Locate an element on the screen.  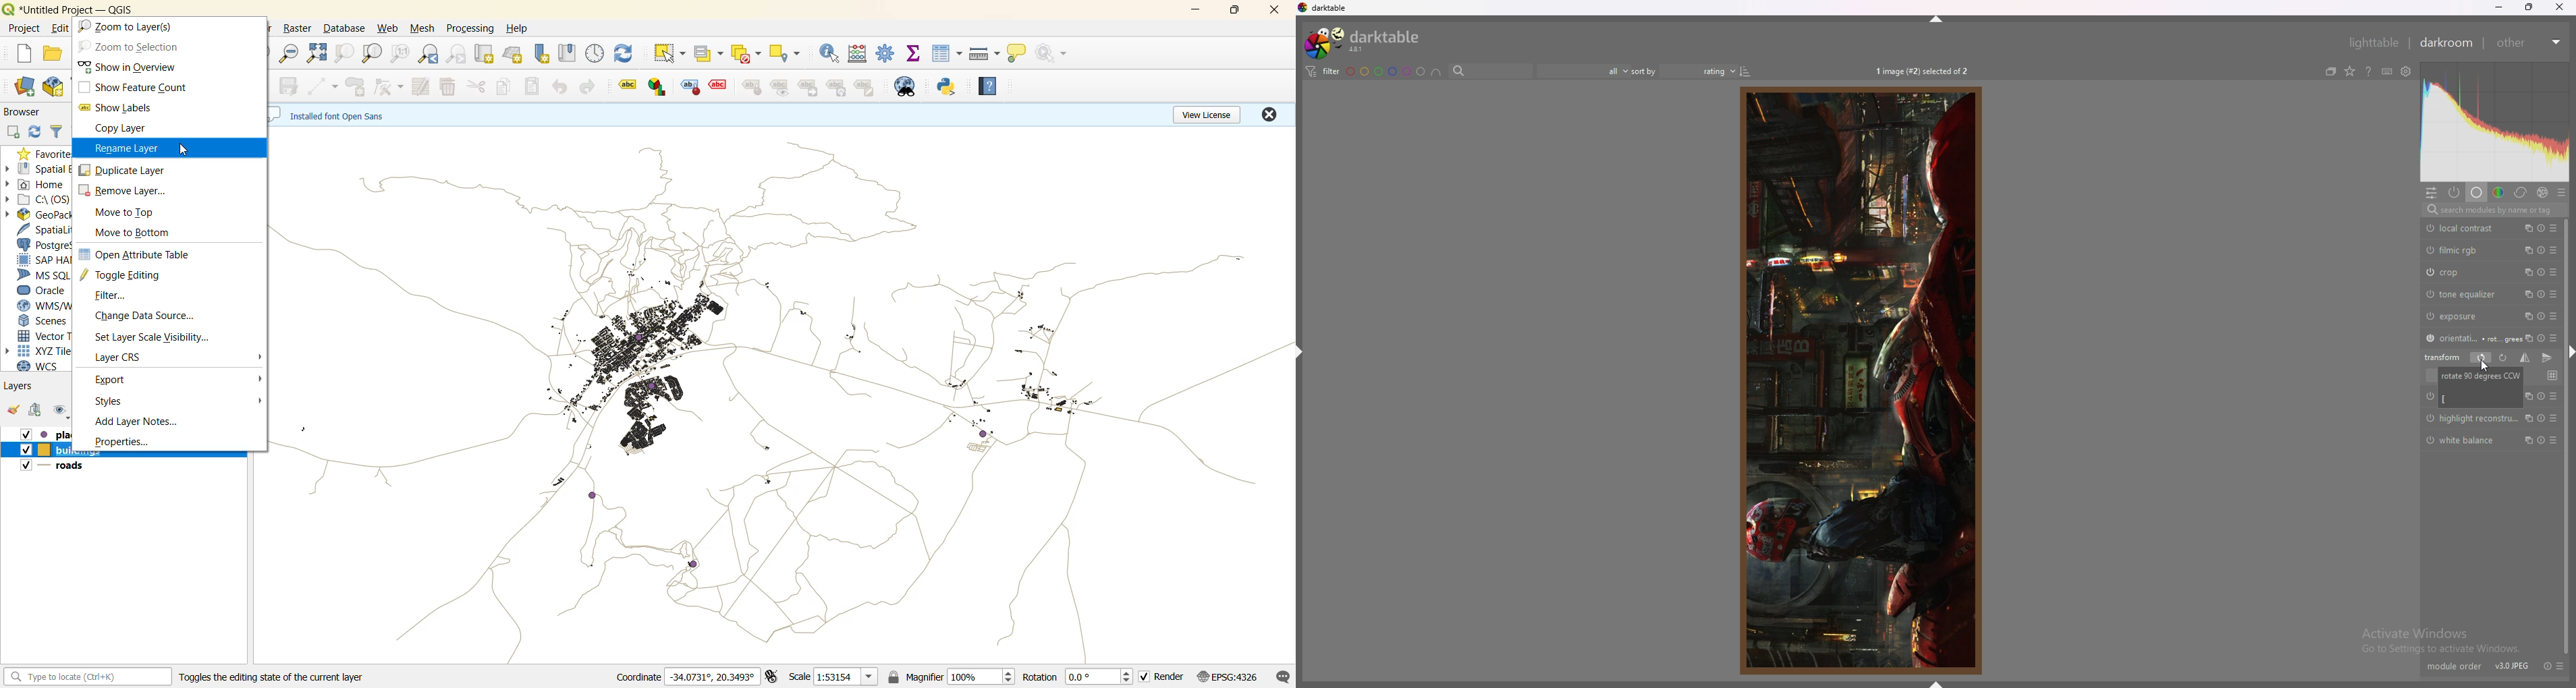
exposure is located at coordinates (2457, 316).